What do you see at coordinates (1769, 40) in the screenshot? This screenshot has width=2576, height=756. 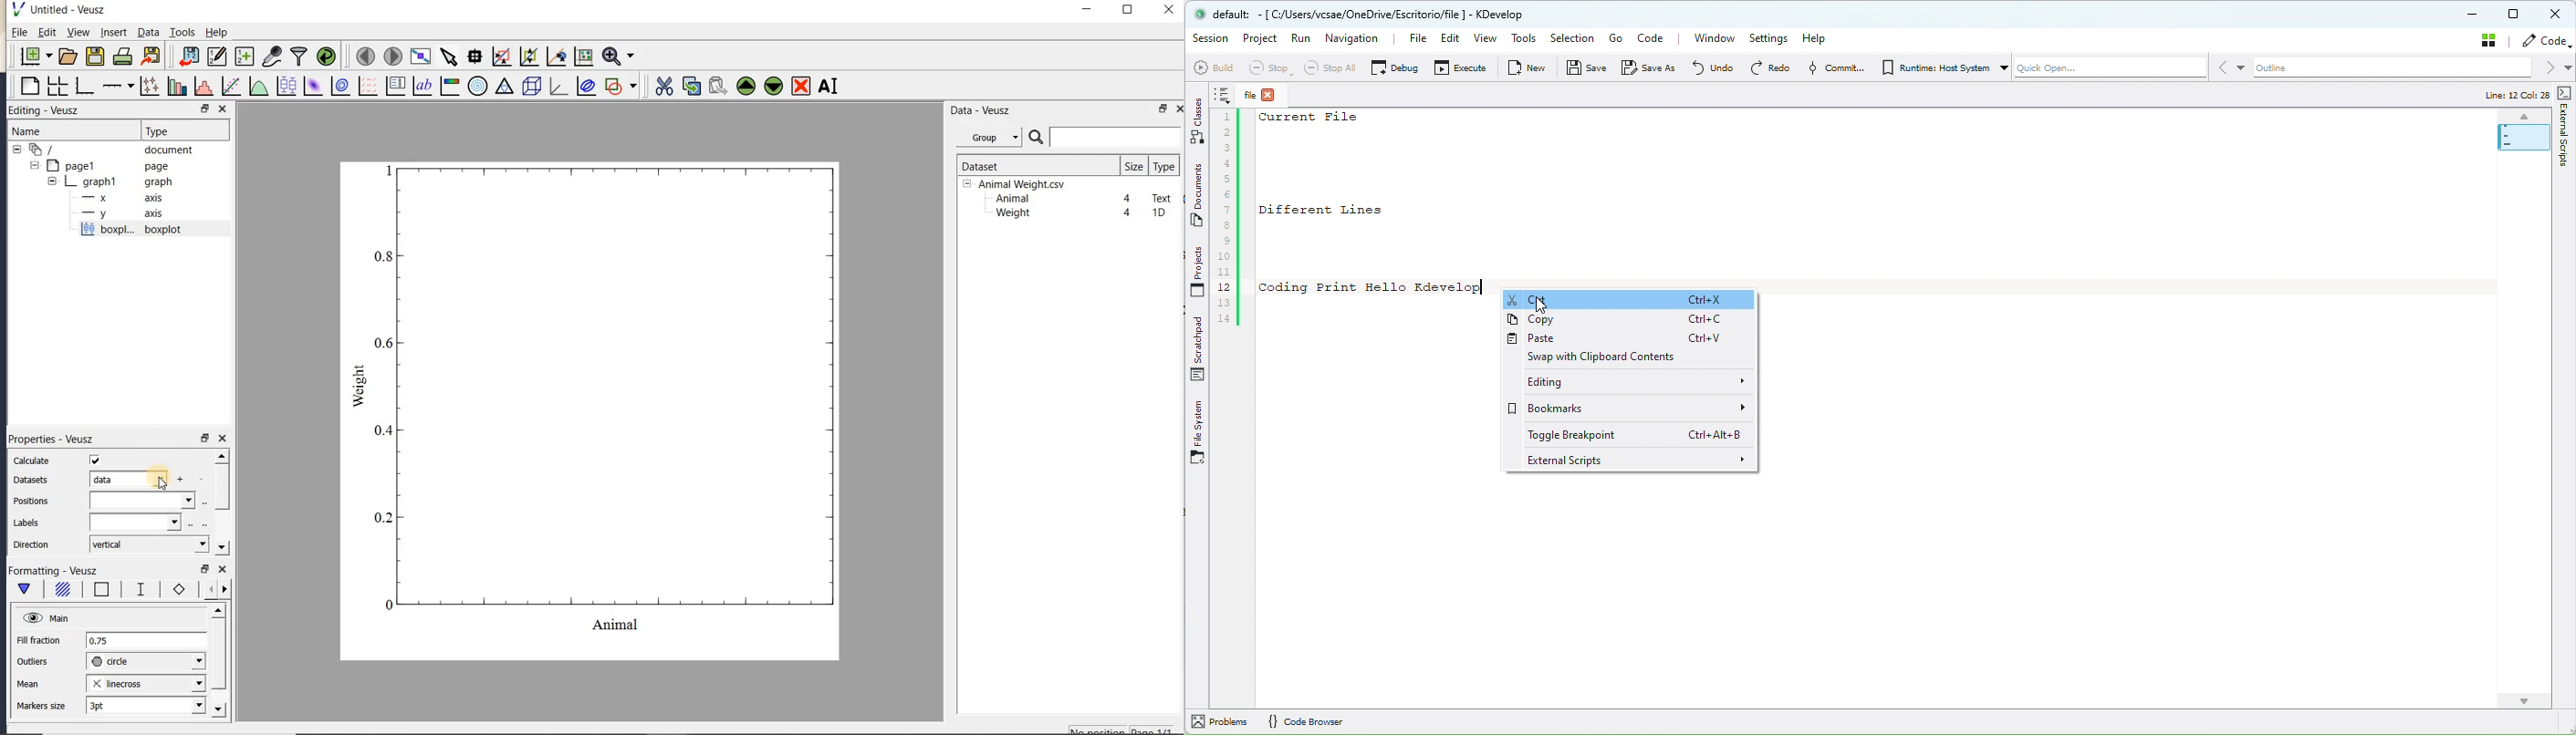 I see `Settings` at bounding box center [1769, 40].